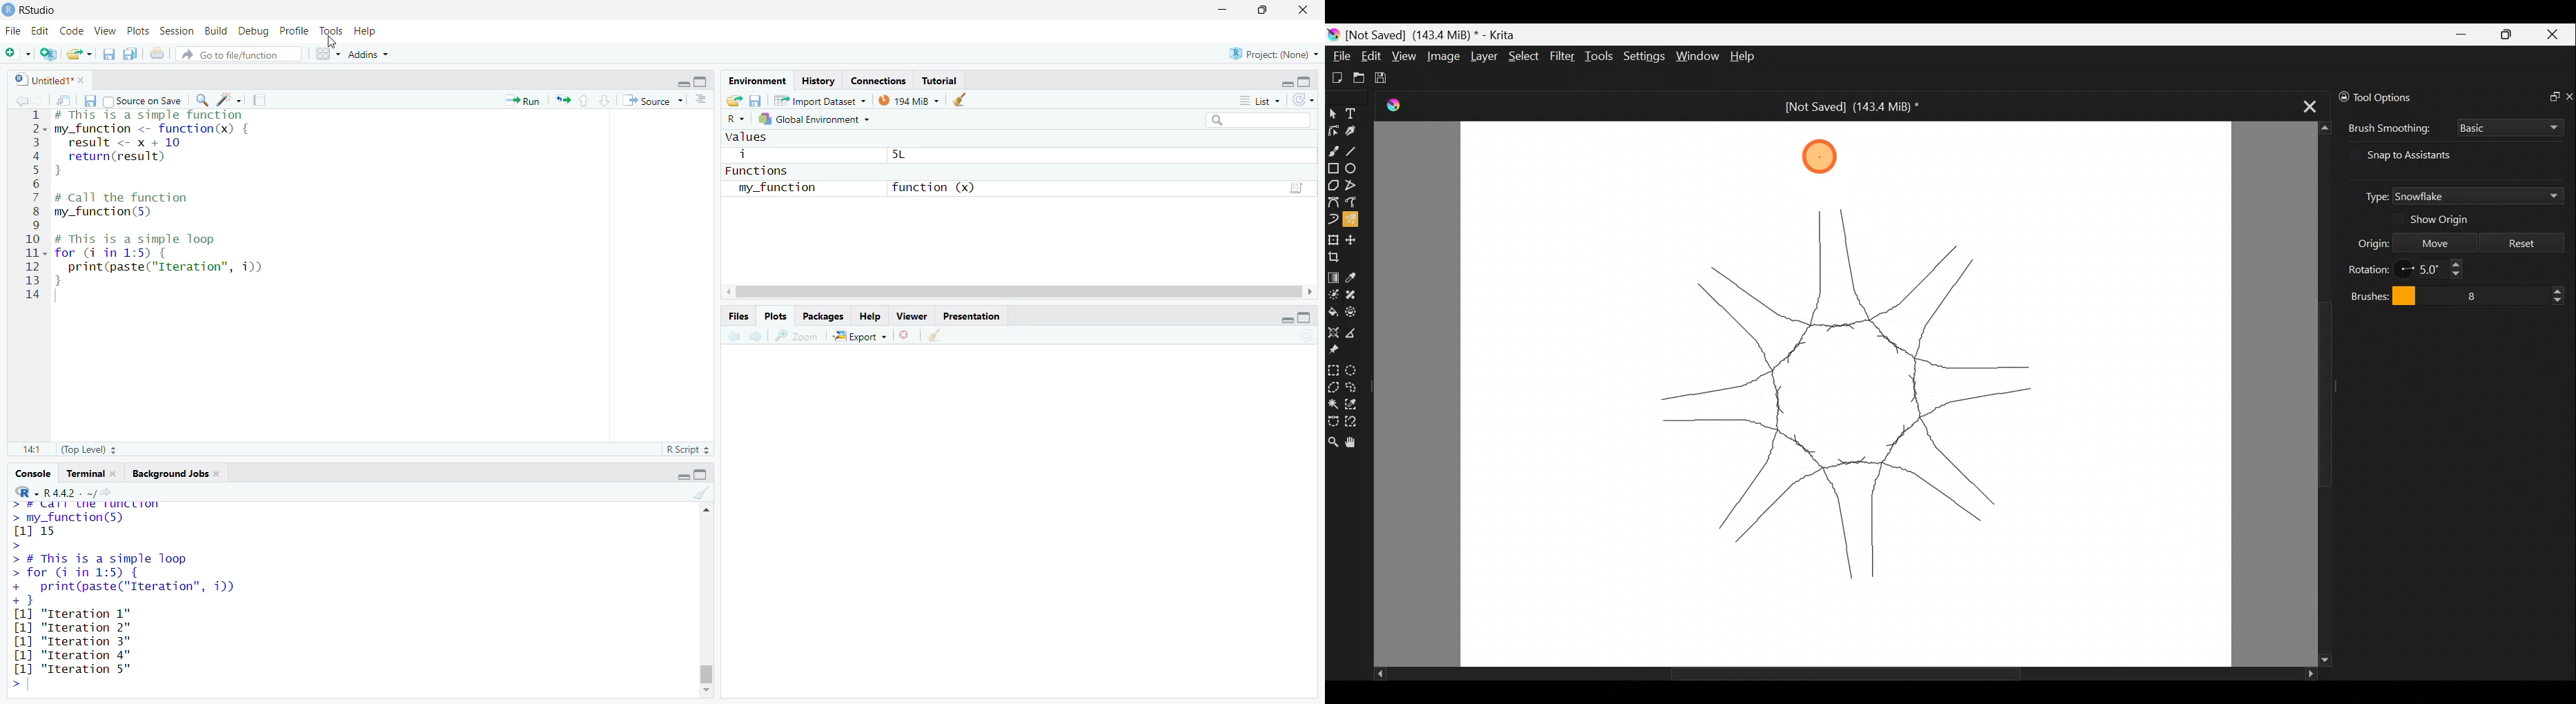 The image size is (2576, 728). I want to click on Logo, so click(1399, 107).